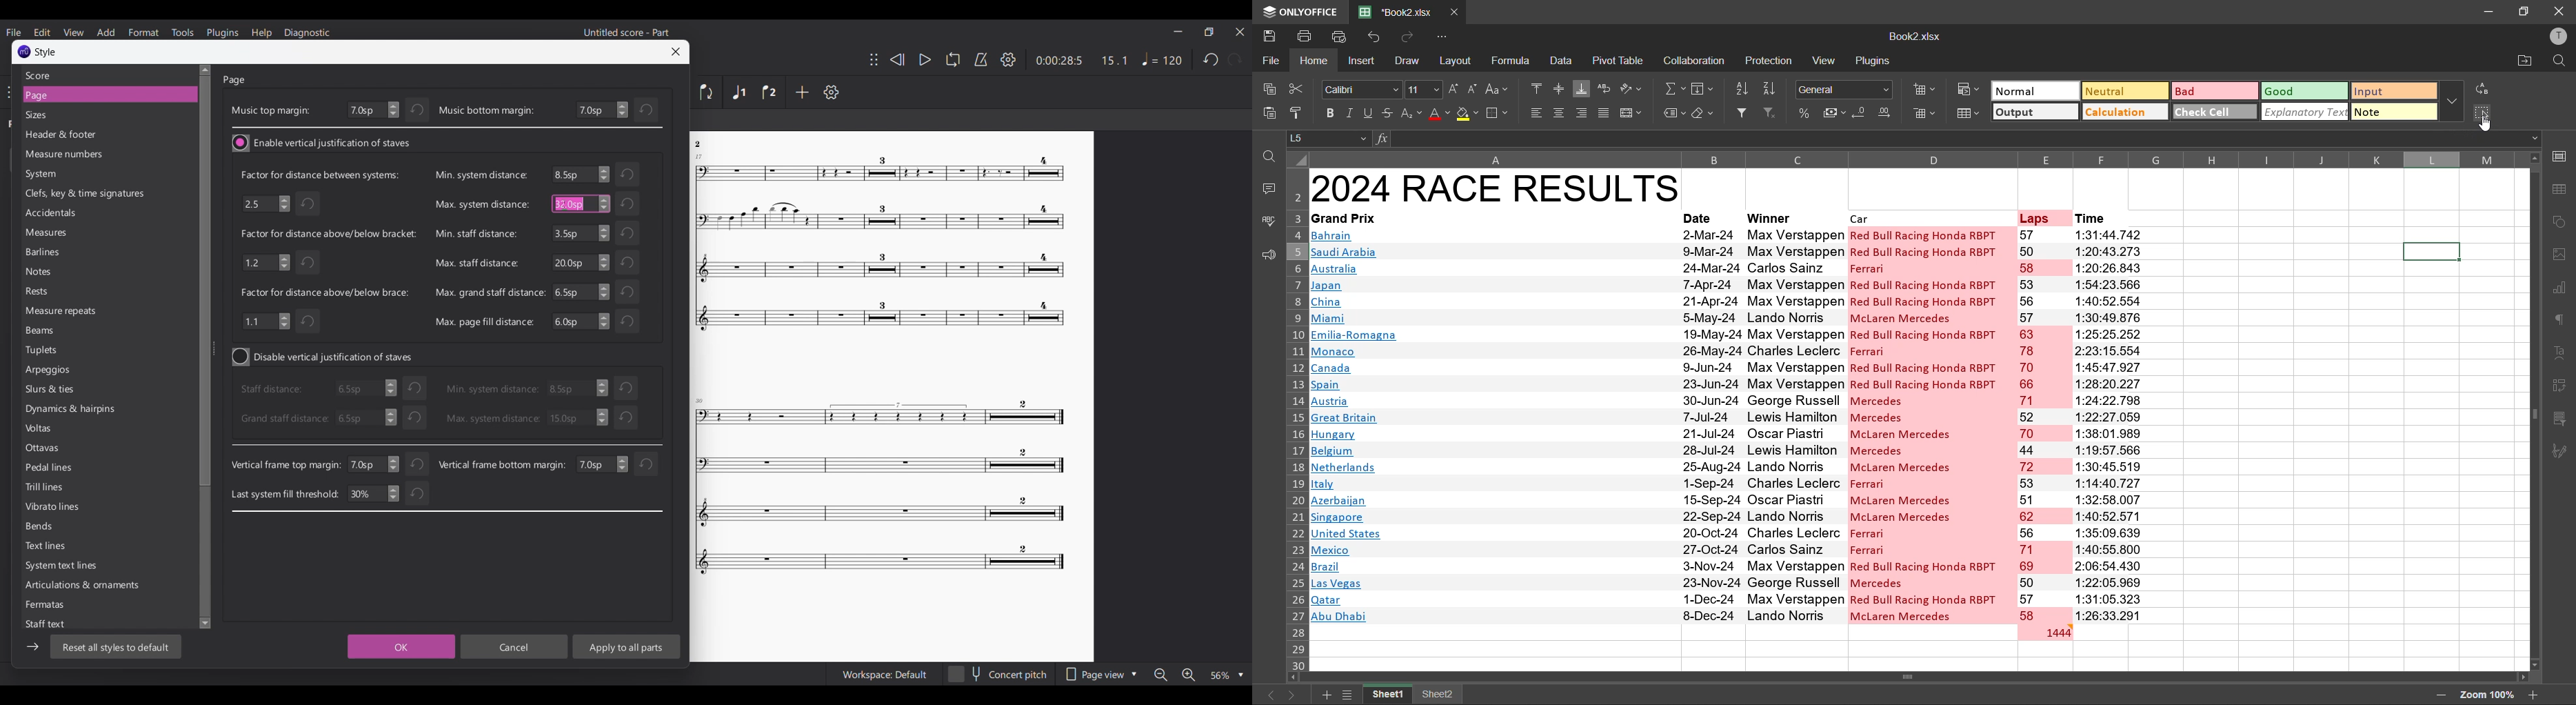 The image size is (2576, 728). I want to click on Header & footer, so click(98, 136).